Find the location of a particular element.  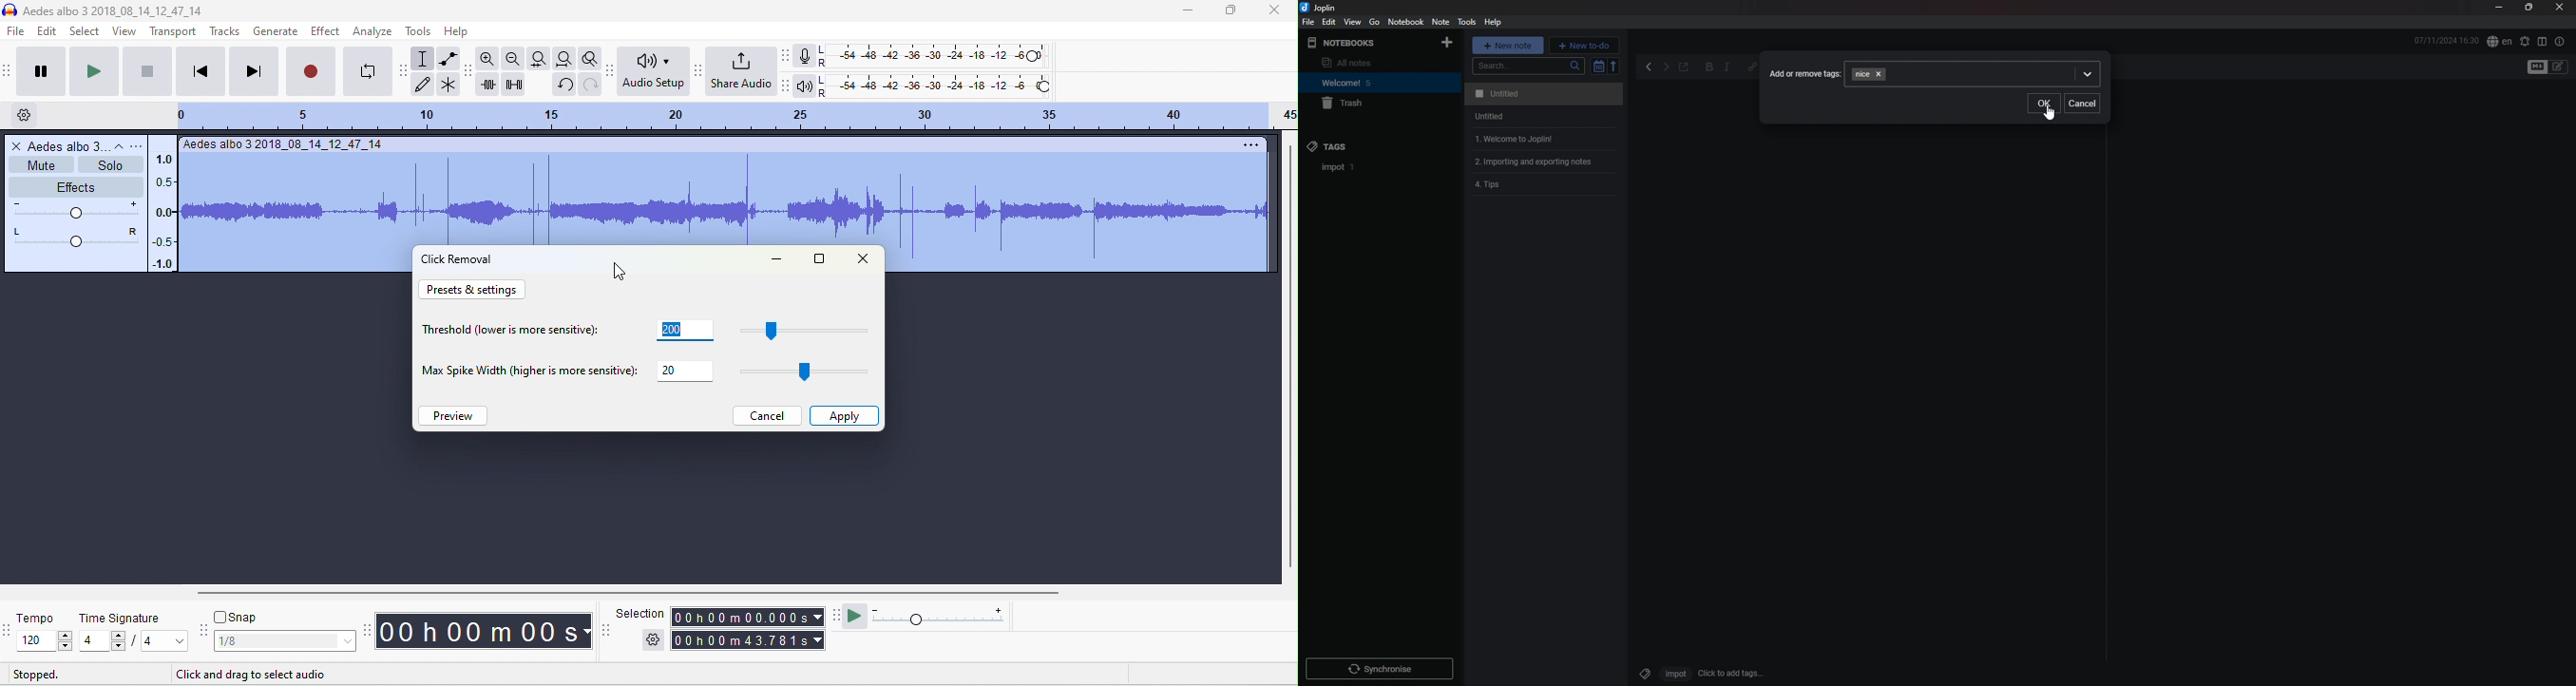

4. Tips is located at coordinates (1494, 186).